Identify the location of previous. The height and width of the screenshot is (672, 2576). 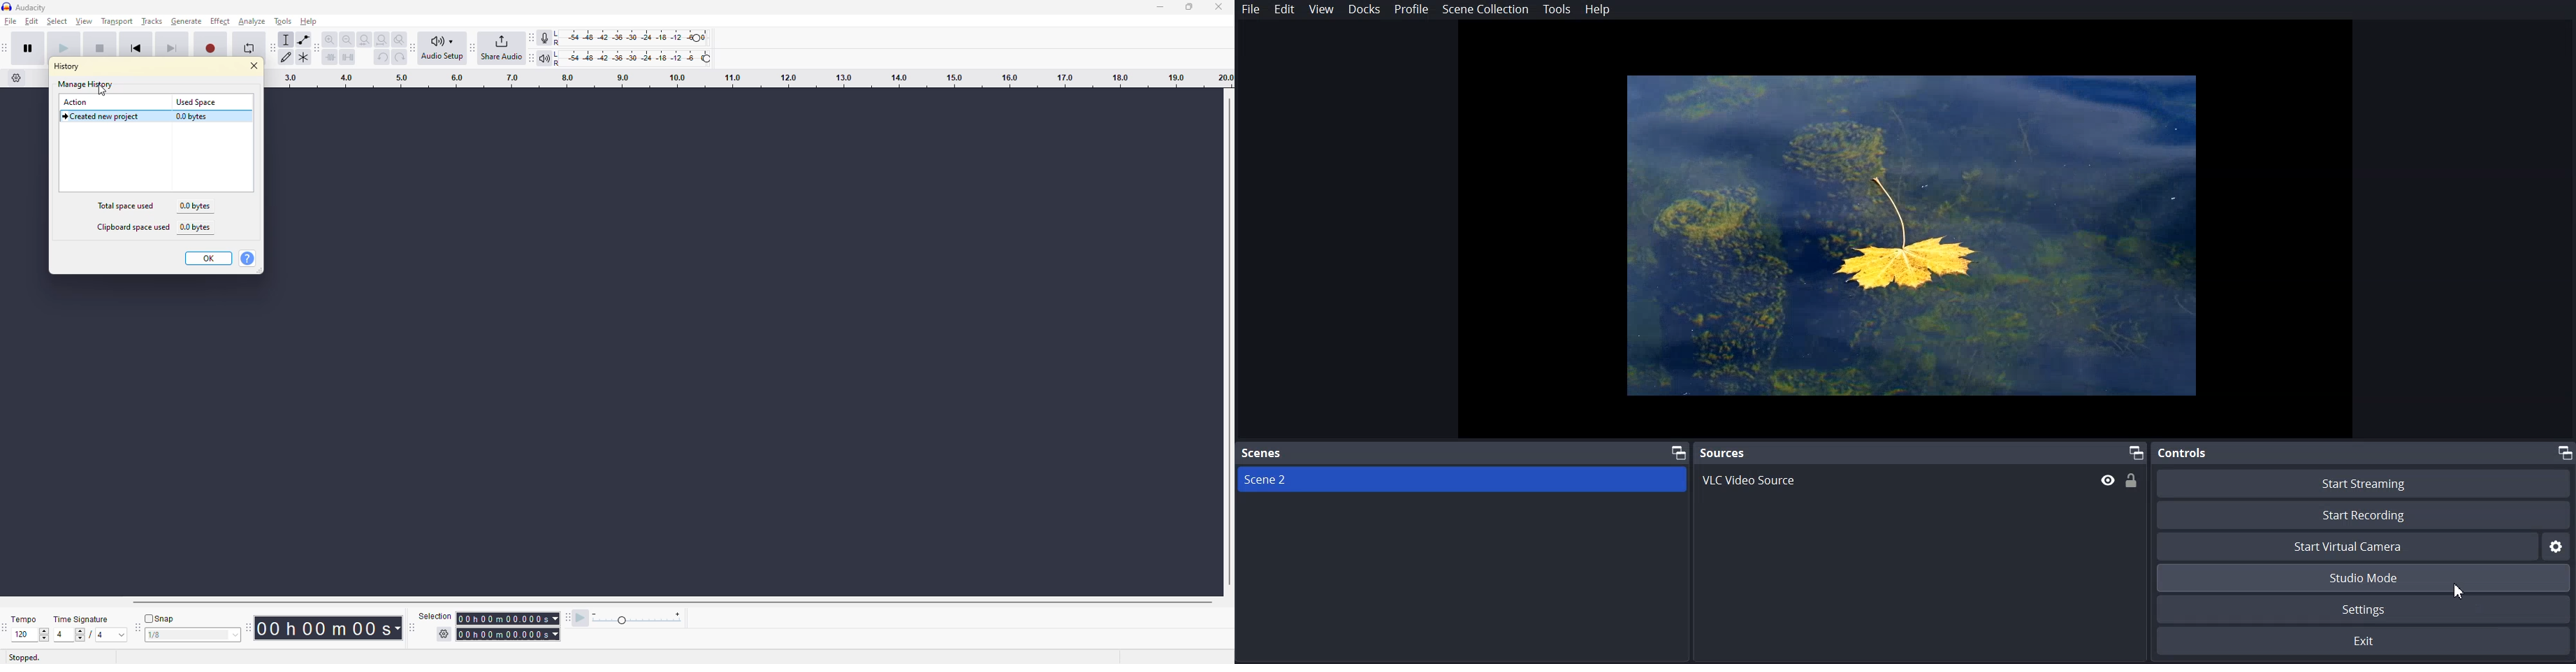
(137, 48).